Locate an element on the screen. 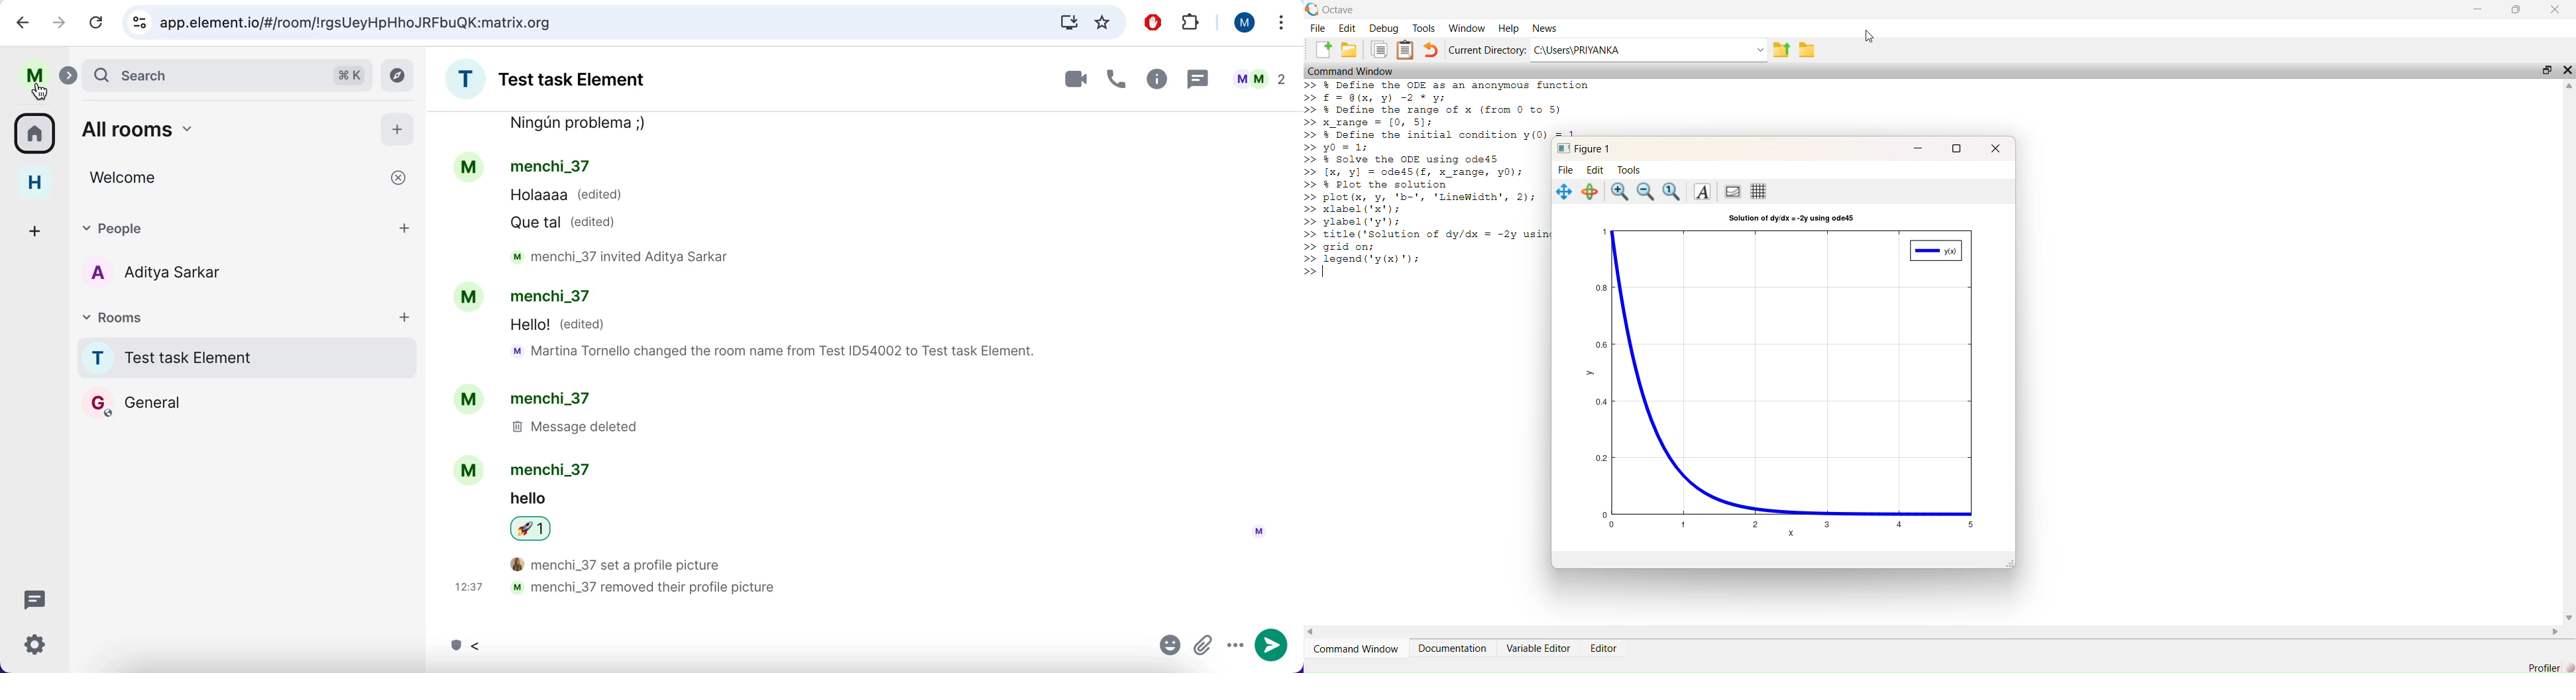 The image size is (2576, 700). all rooms is located at coordinates (217, 130).